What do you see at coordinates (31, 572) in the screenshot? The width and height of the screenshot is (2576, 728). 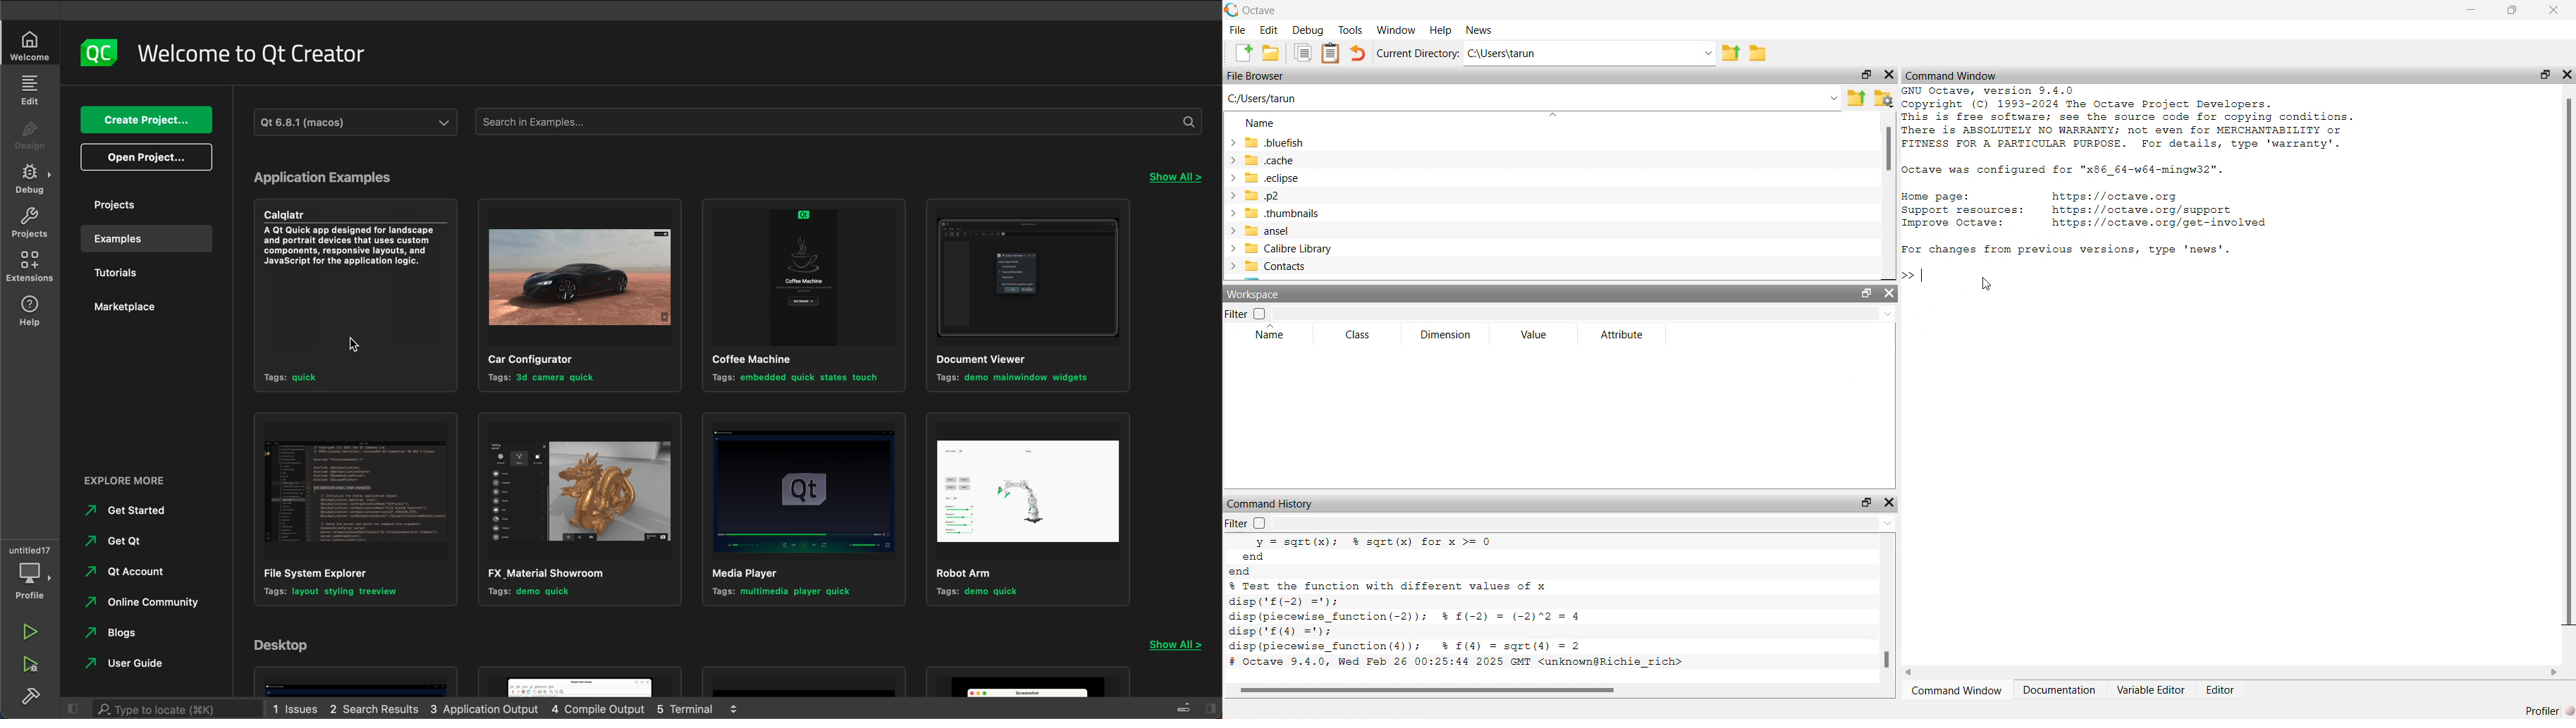 I see `debugger` at bounding box center [31, 572].